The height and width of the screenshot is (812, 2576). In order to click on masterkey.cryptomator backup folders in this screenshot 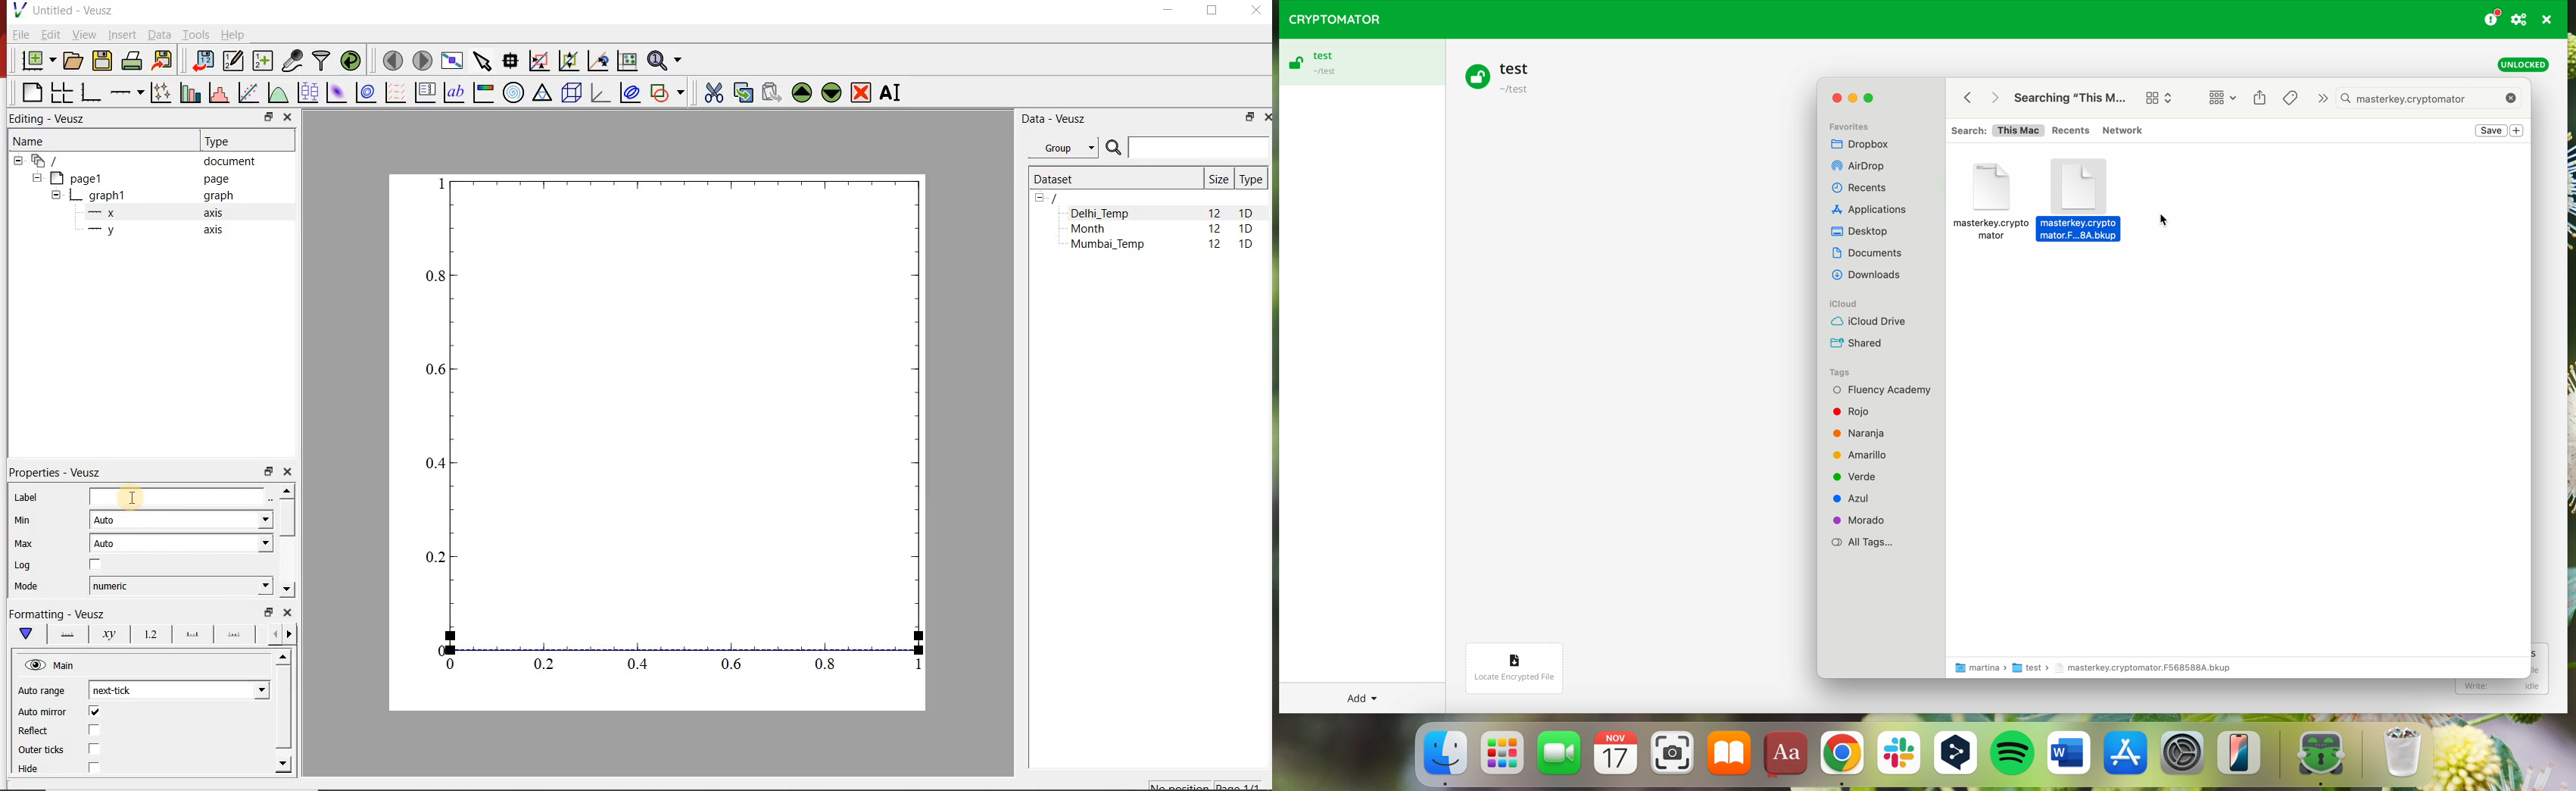, I will do `click(1990, 197)`.